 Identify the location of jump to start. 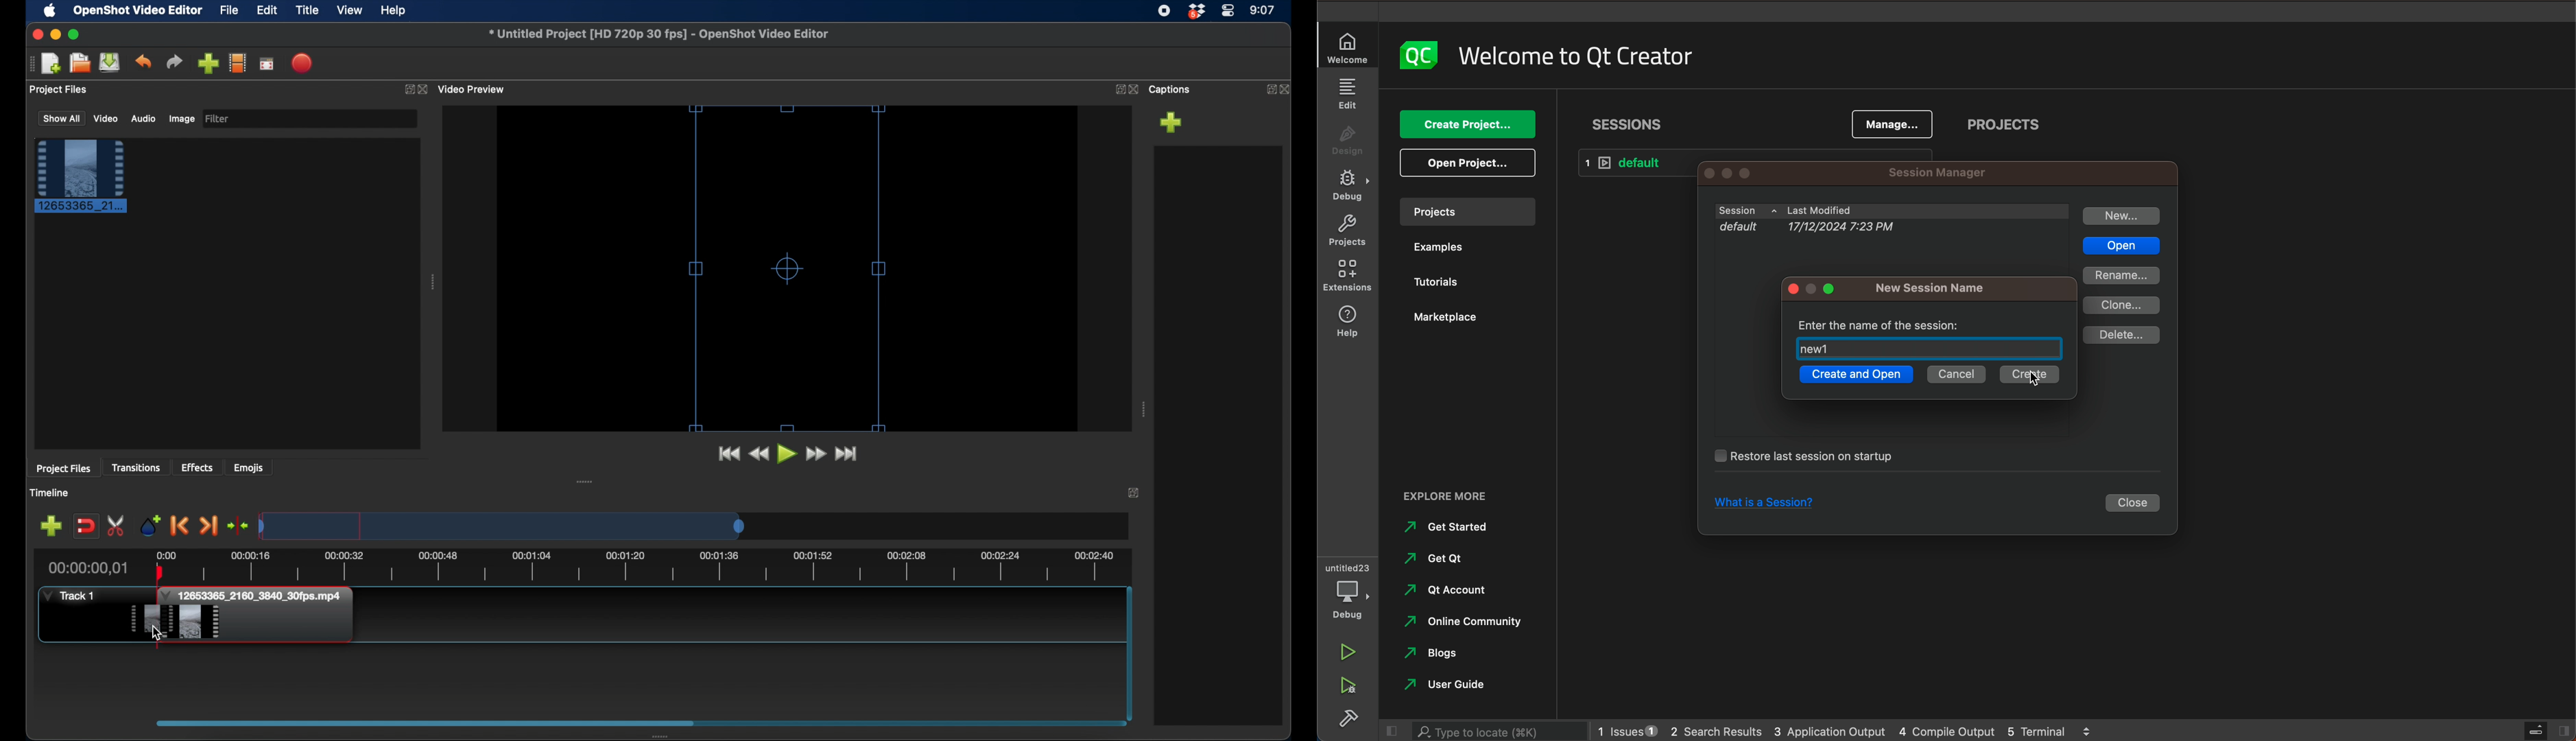
(726, 454).